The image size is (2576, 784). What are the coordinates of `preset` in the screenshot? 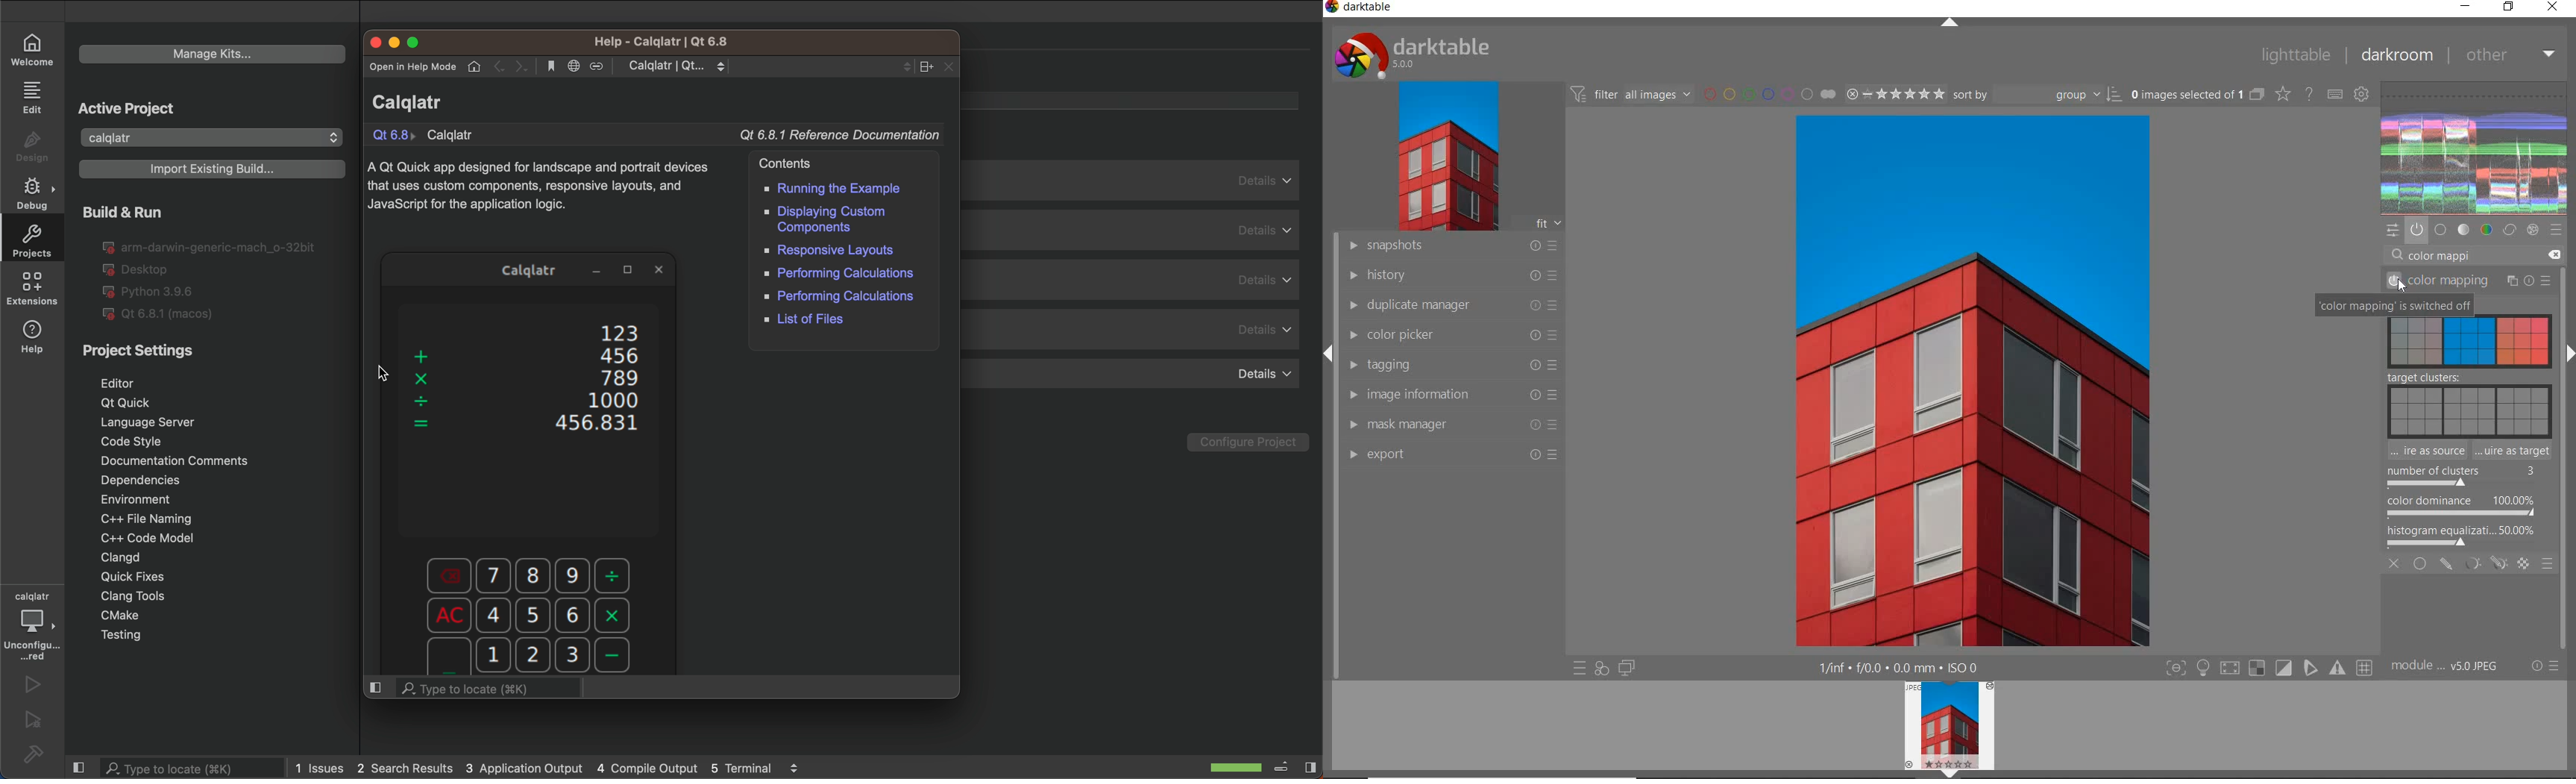 It's located at (2556, 231).